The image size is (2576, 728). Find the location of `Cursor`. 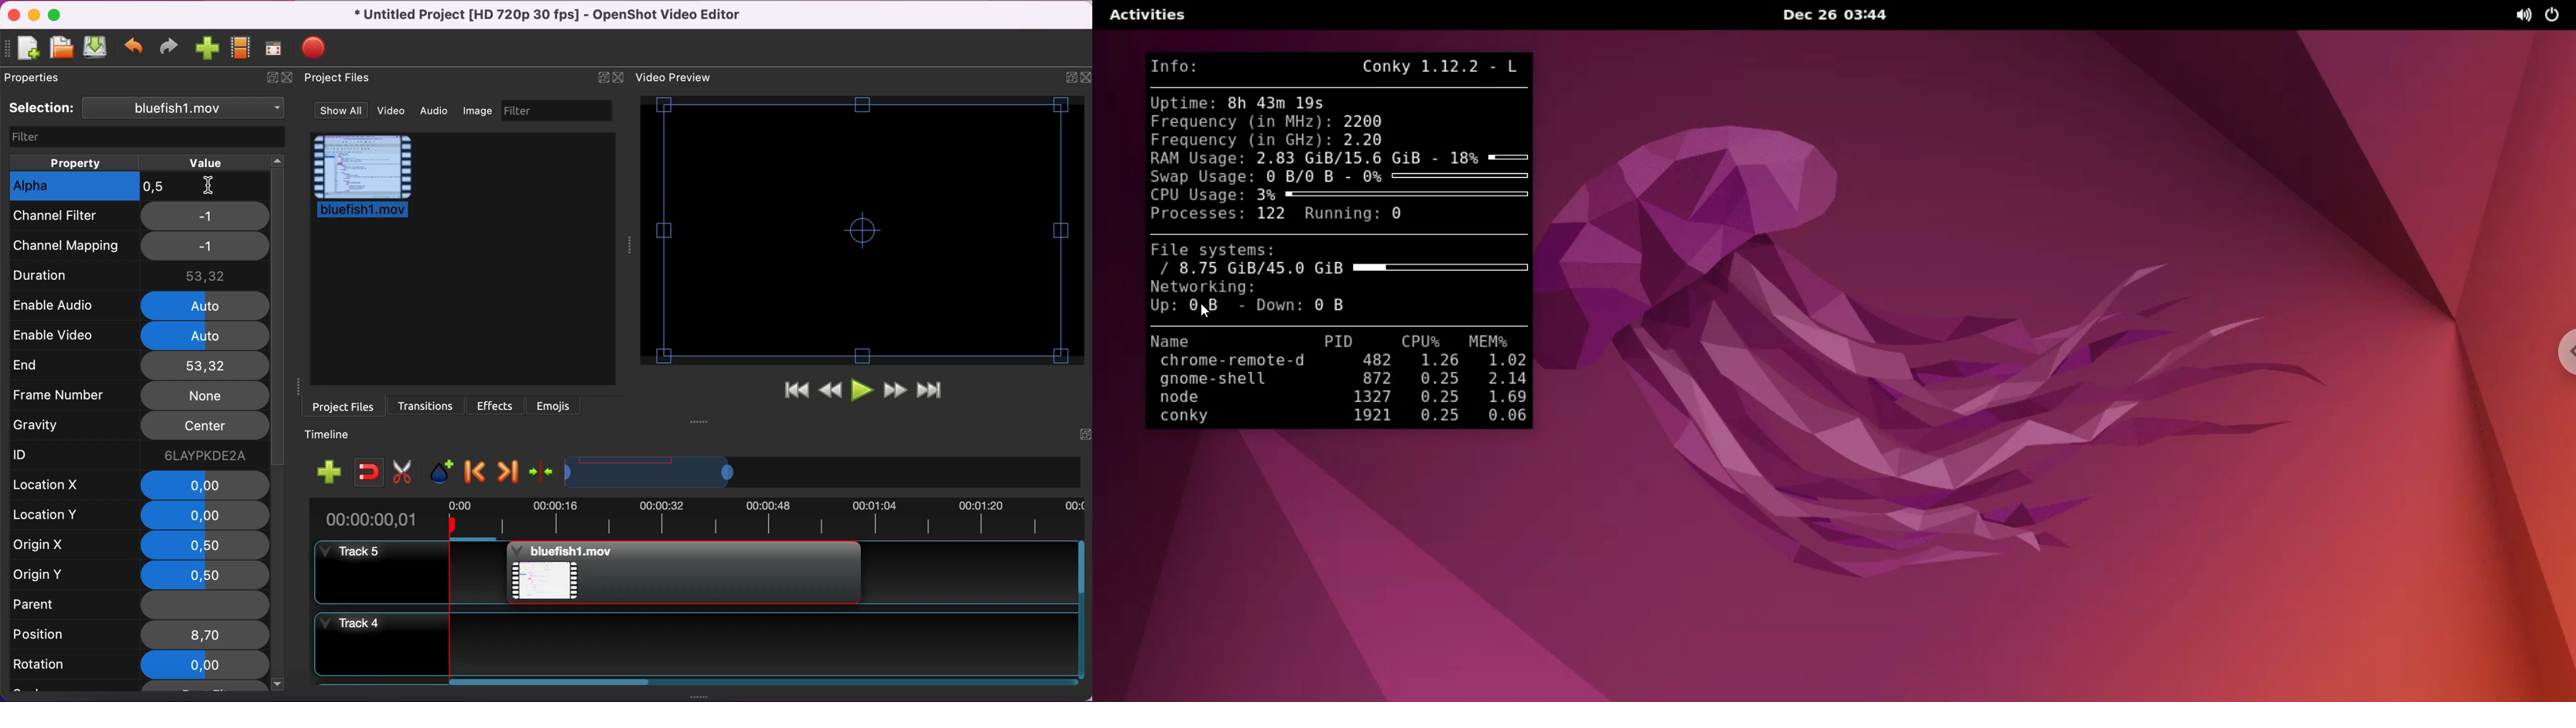

Cursor is located at coordinates (208, 186).